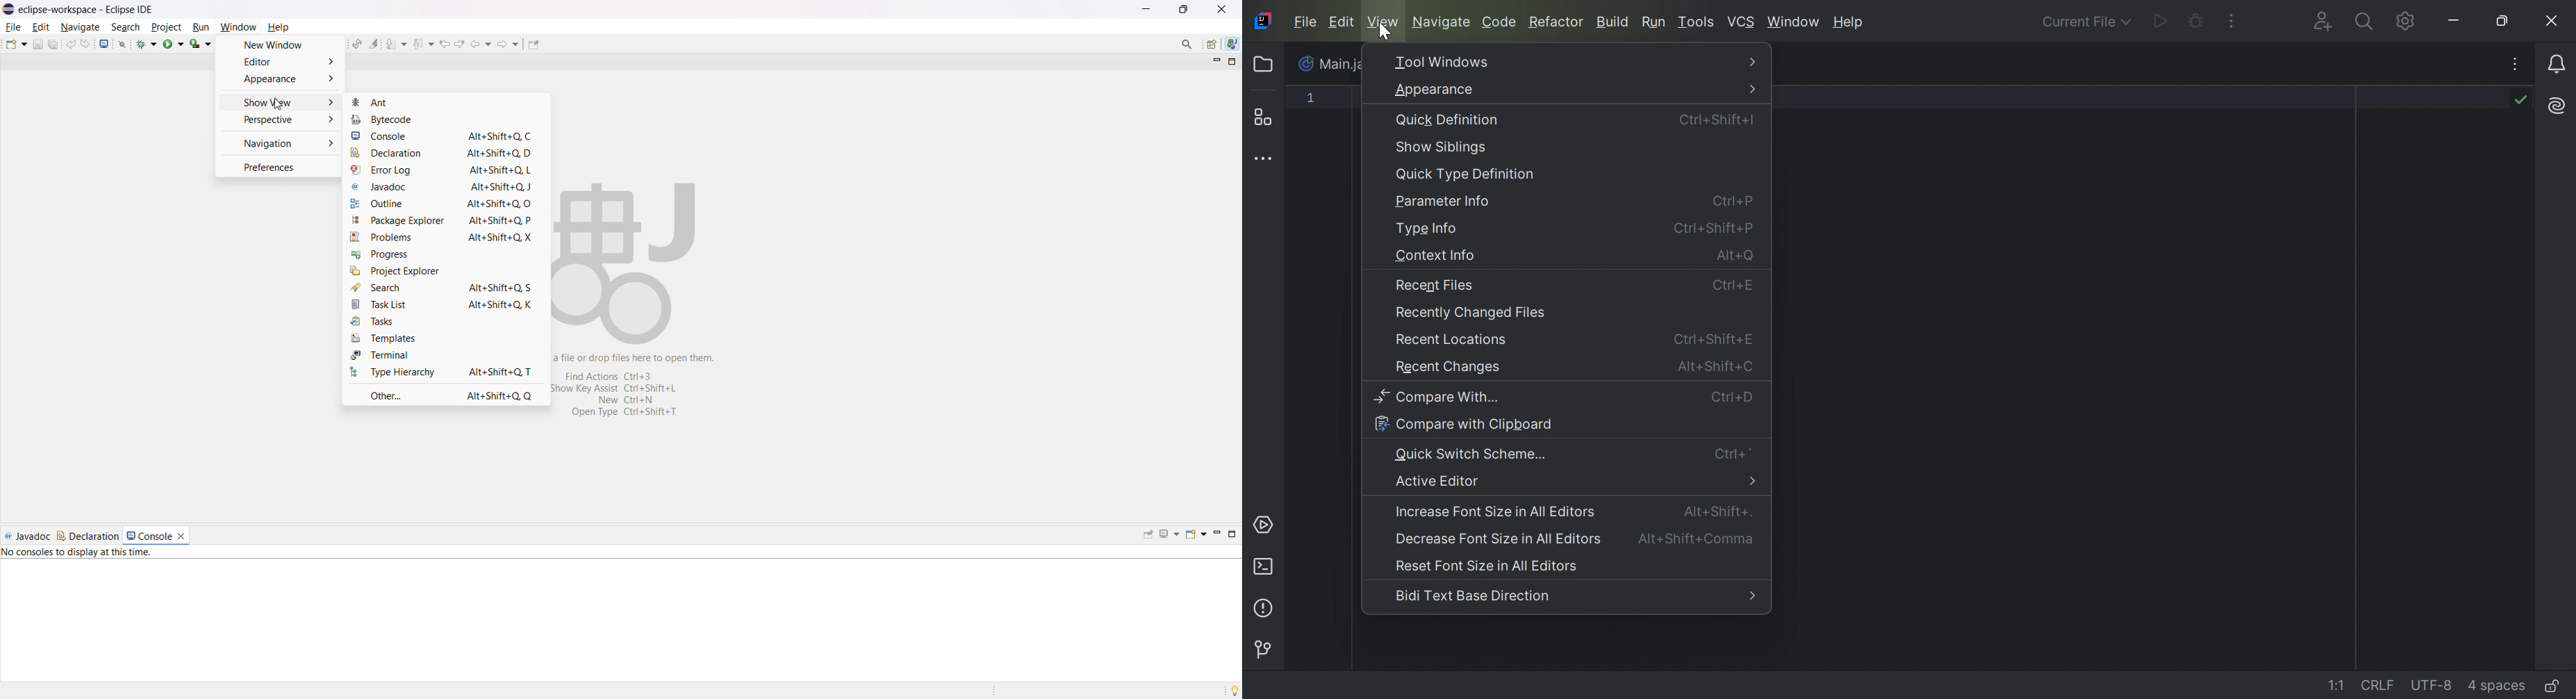  Describe the element at coordinates (1266, 160) in the screenshot. I see `More tool windows` at that location.